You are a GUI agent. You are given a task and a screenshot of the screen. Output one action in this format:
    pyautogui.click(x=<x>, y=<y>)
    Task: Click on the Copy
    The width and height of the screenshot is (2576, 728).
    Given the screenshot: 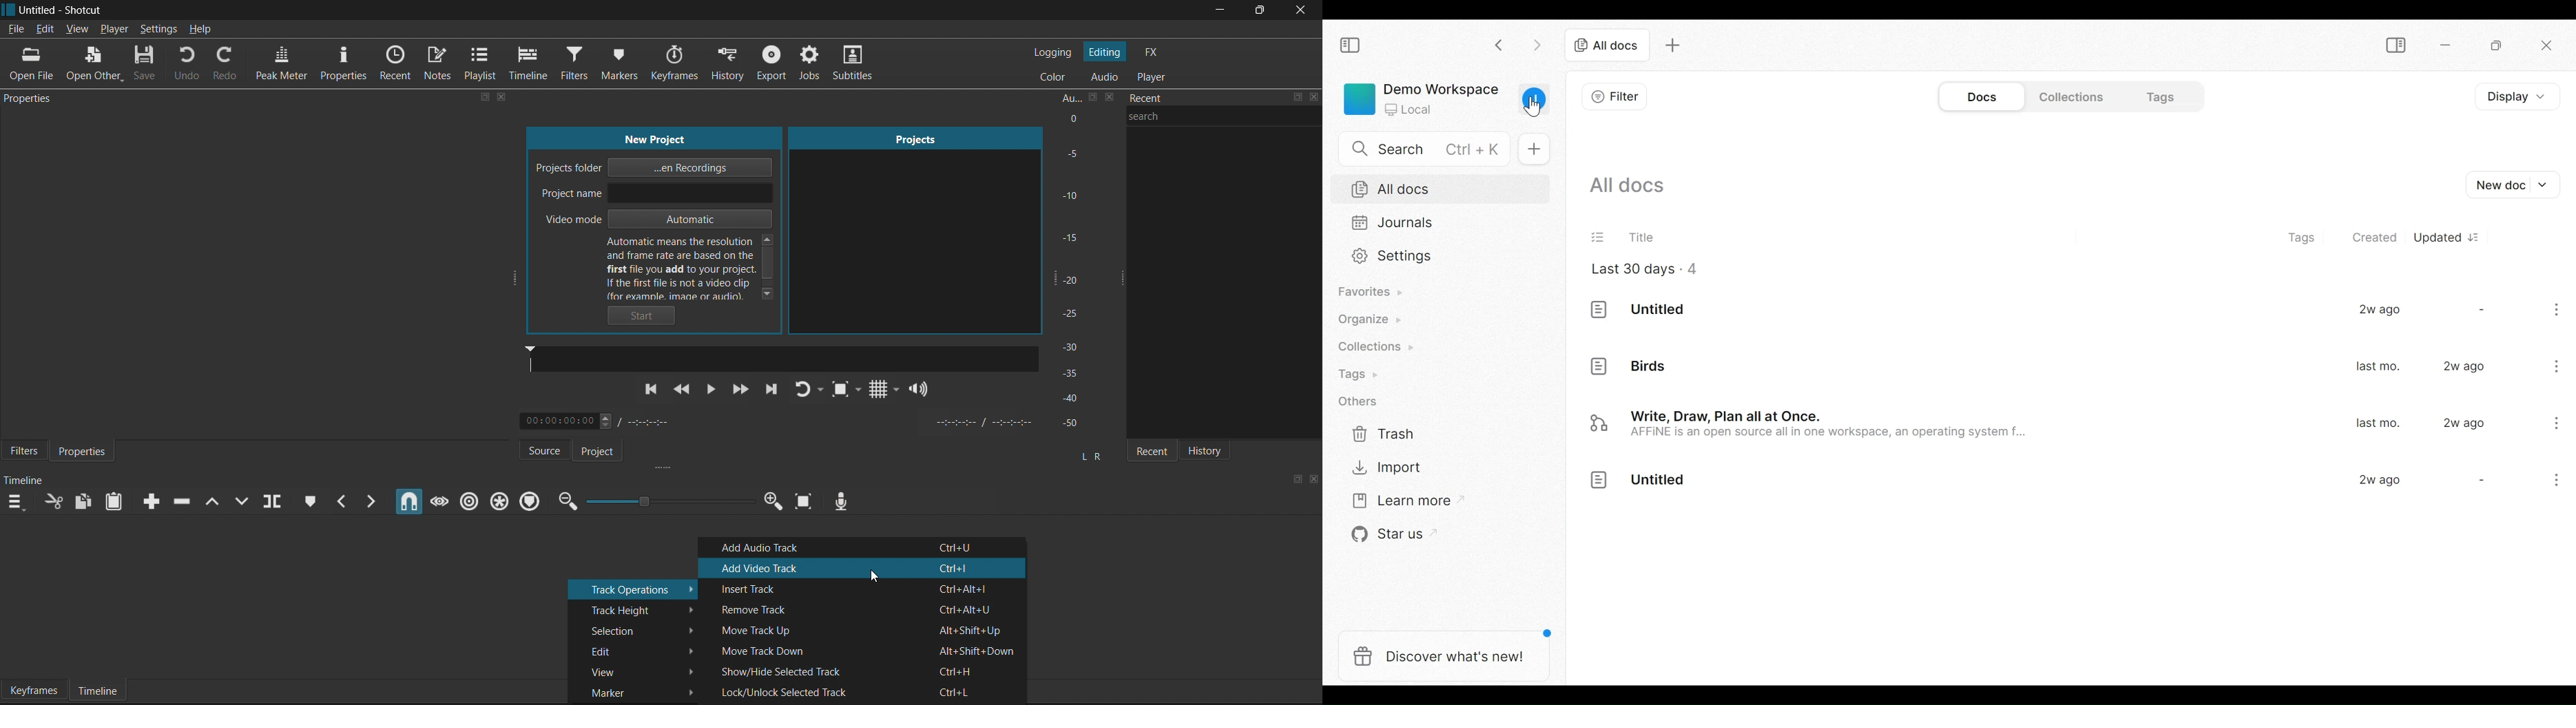 What is the action you would take?
    pyautogui.click(x=83, y=502)
    